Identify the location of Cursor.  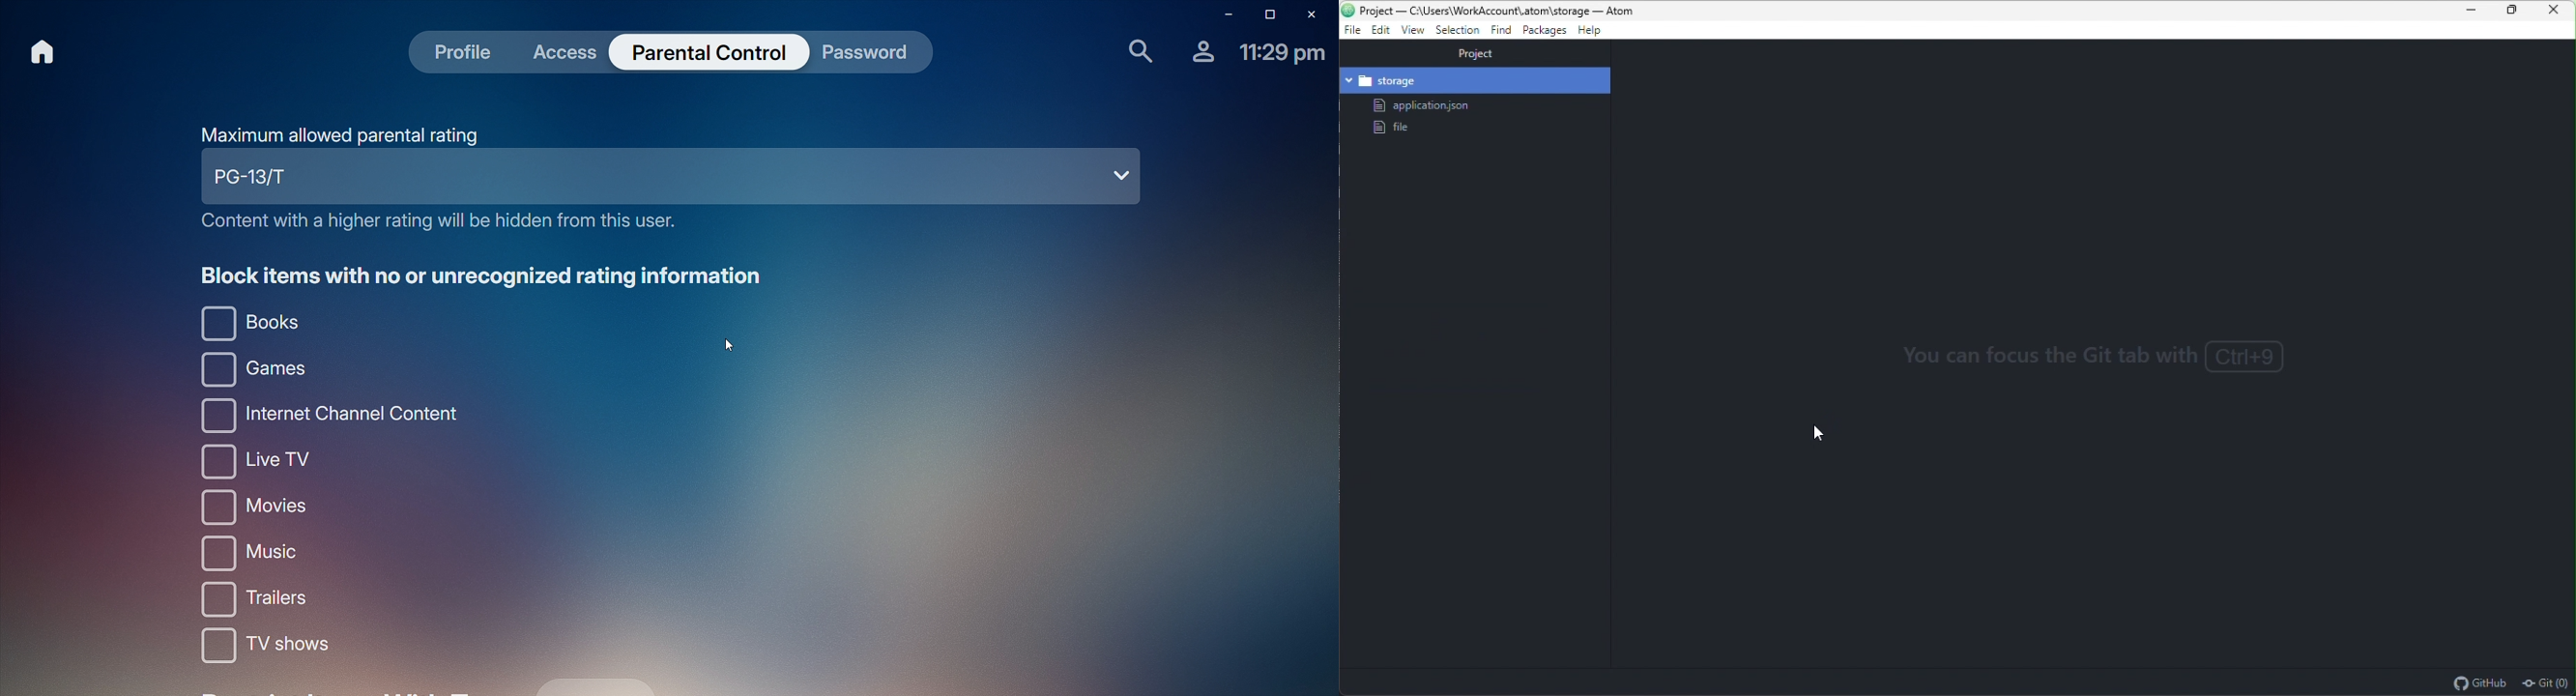
(729, 342).